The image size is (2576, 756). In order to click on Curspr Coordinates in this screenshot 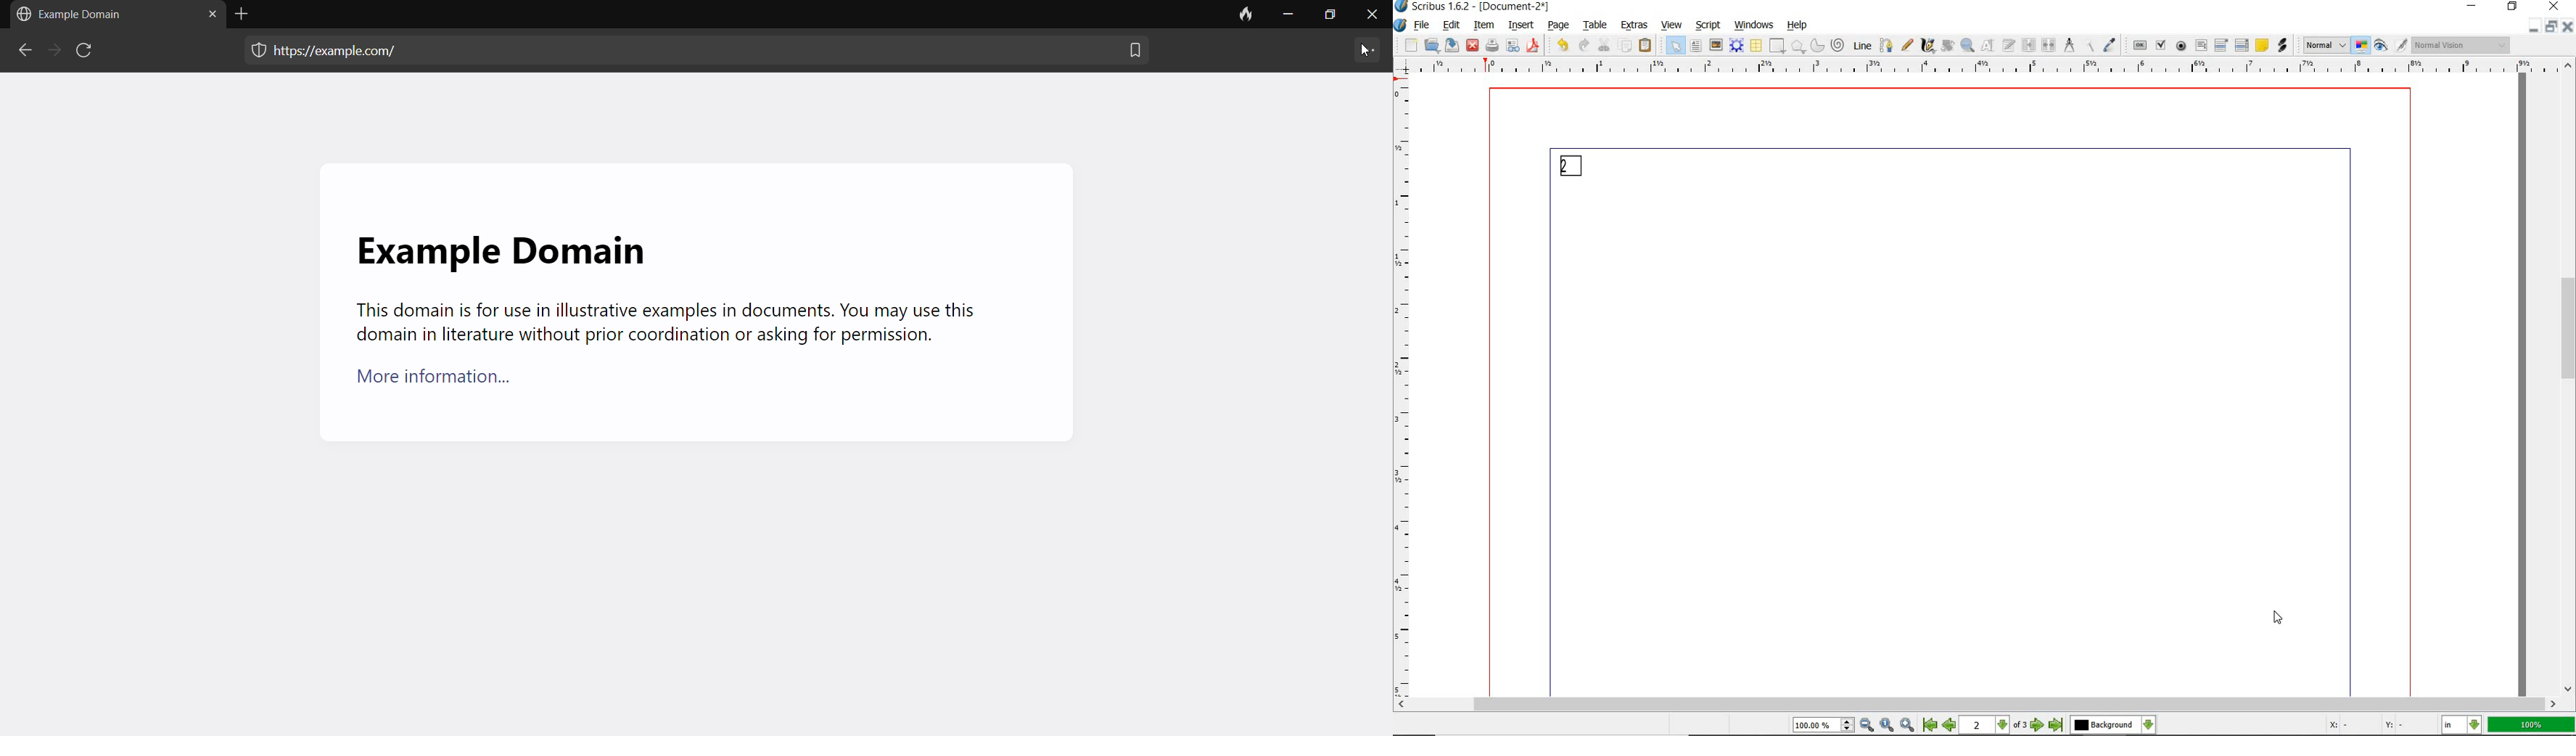, I will do `click(2367, 726)`.